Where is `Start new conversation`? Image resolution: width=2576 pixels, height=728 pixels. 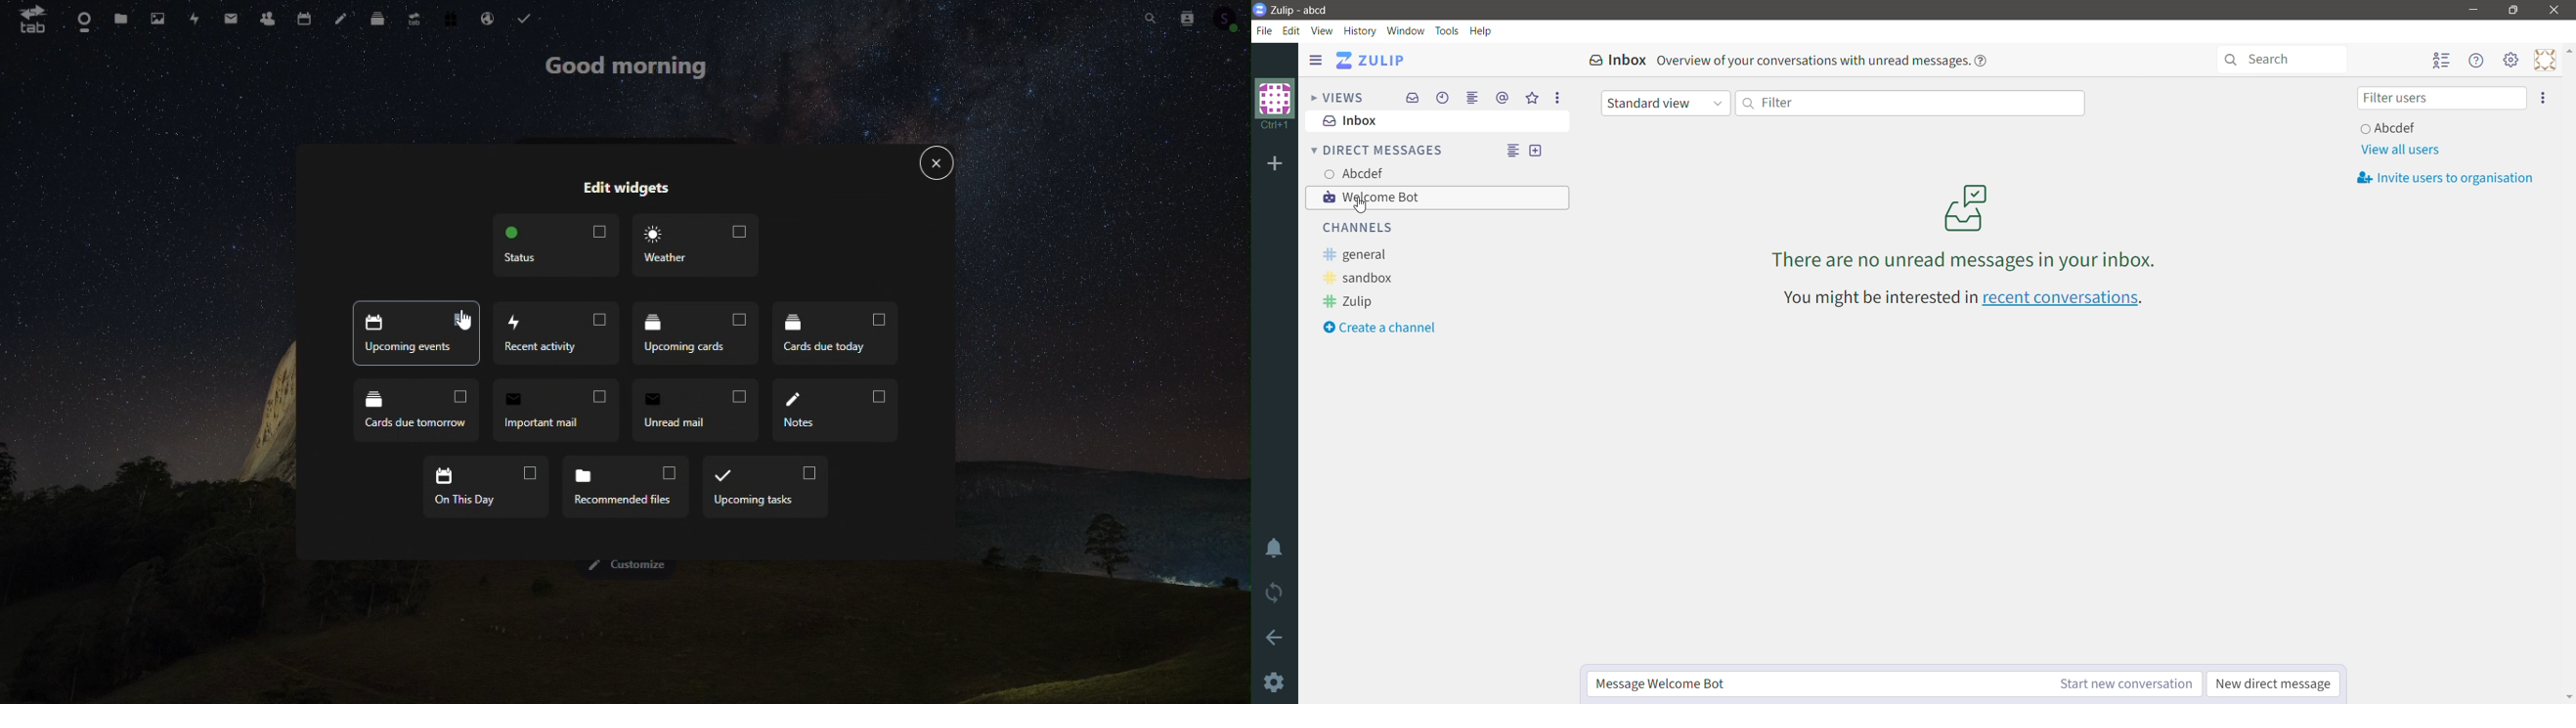
Start new conversation is located at coordinates (2099, 683).